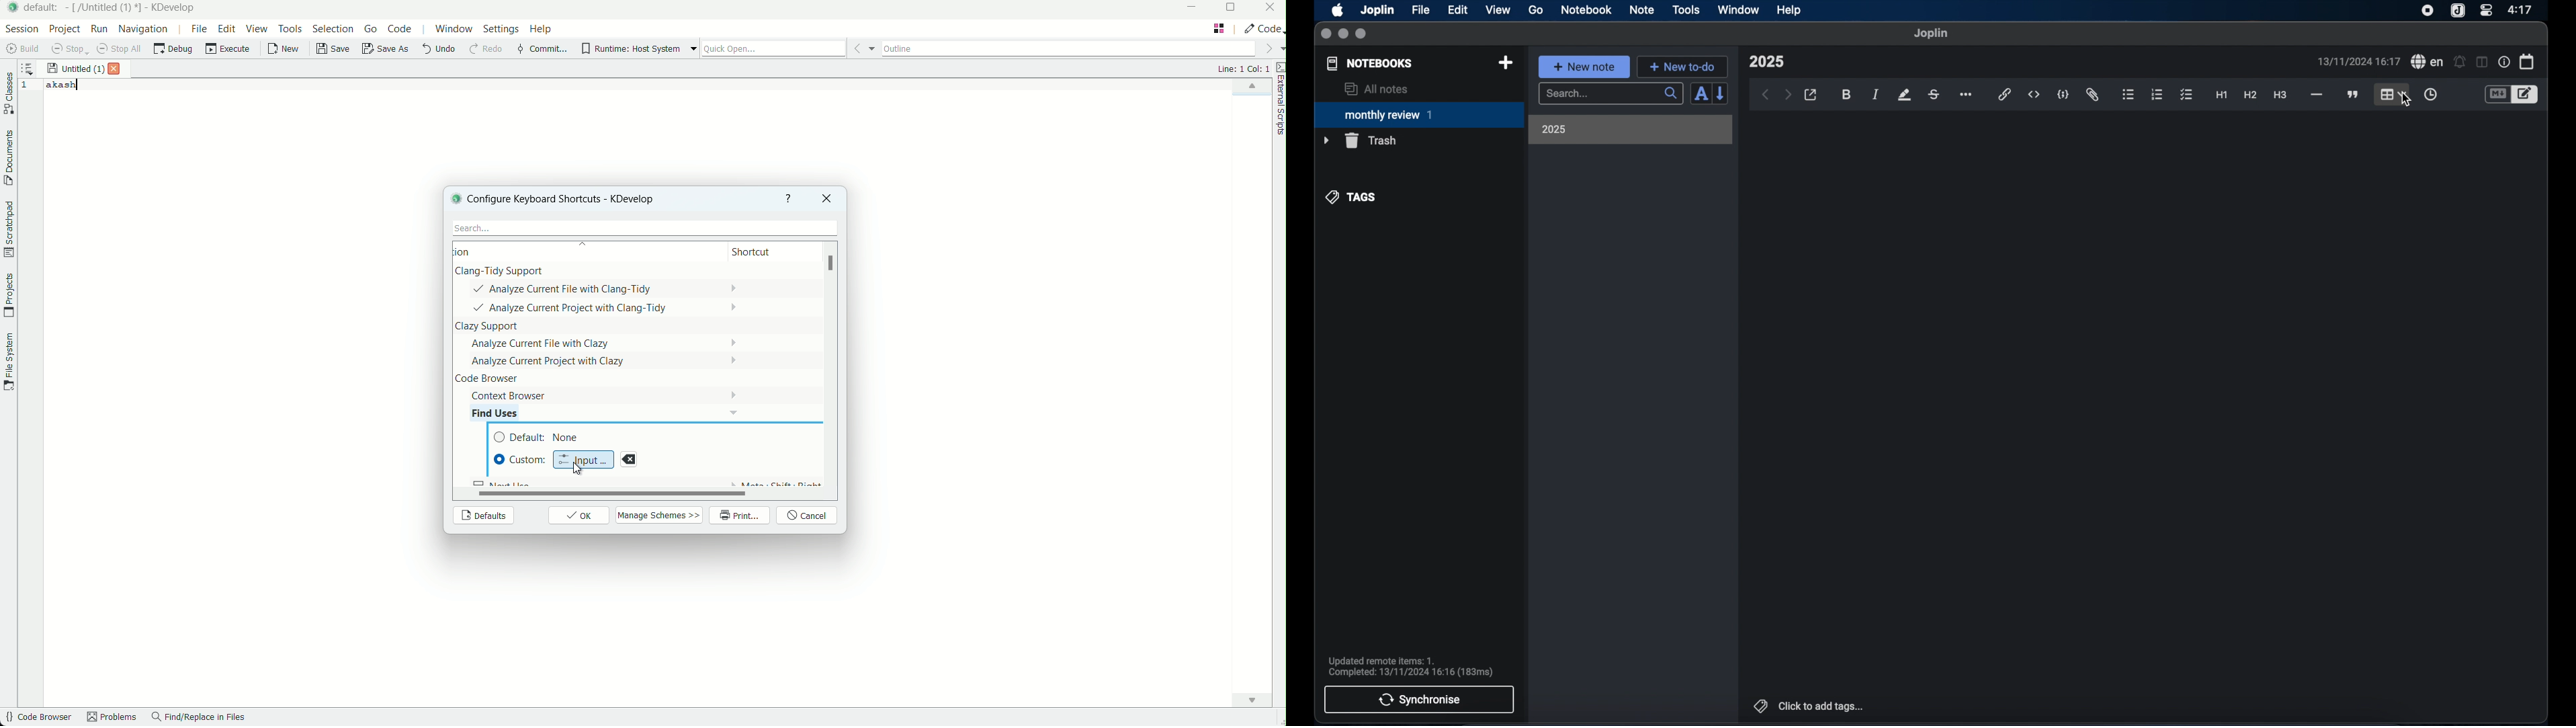 This screenshot has height=728, width=2576. What do you see at coordinates (2354, 95) in the screenshot?
I see `block quotes` at bounding box center [2354, 95].